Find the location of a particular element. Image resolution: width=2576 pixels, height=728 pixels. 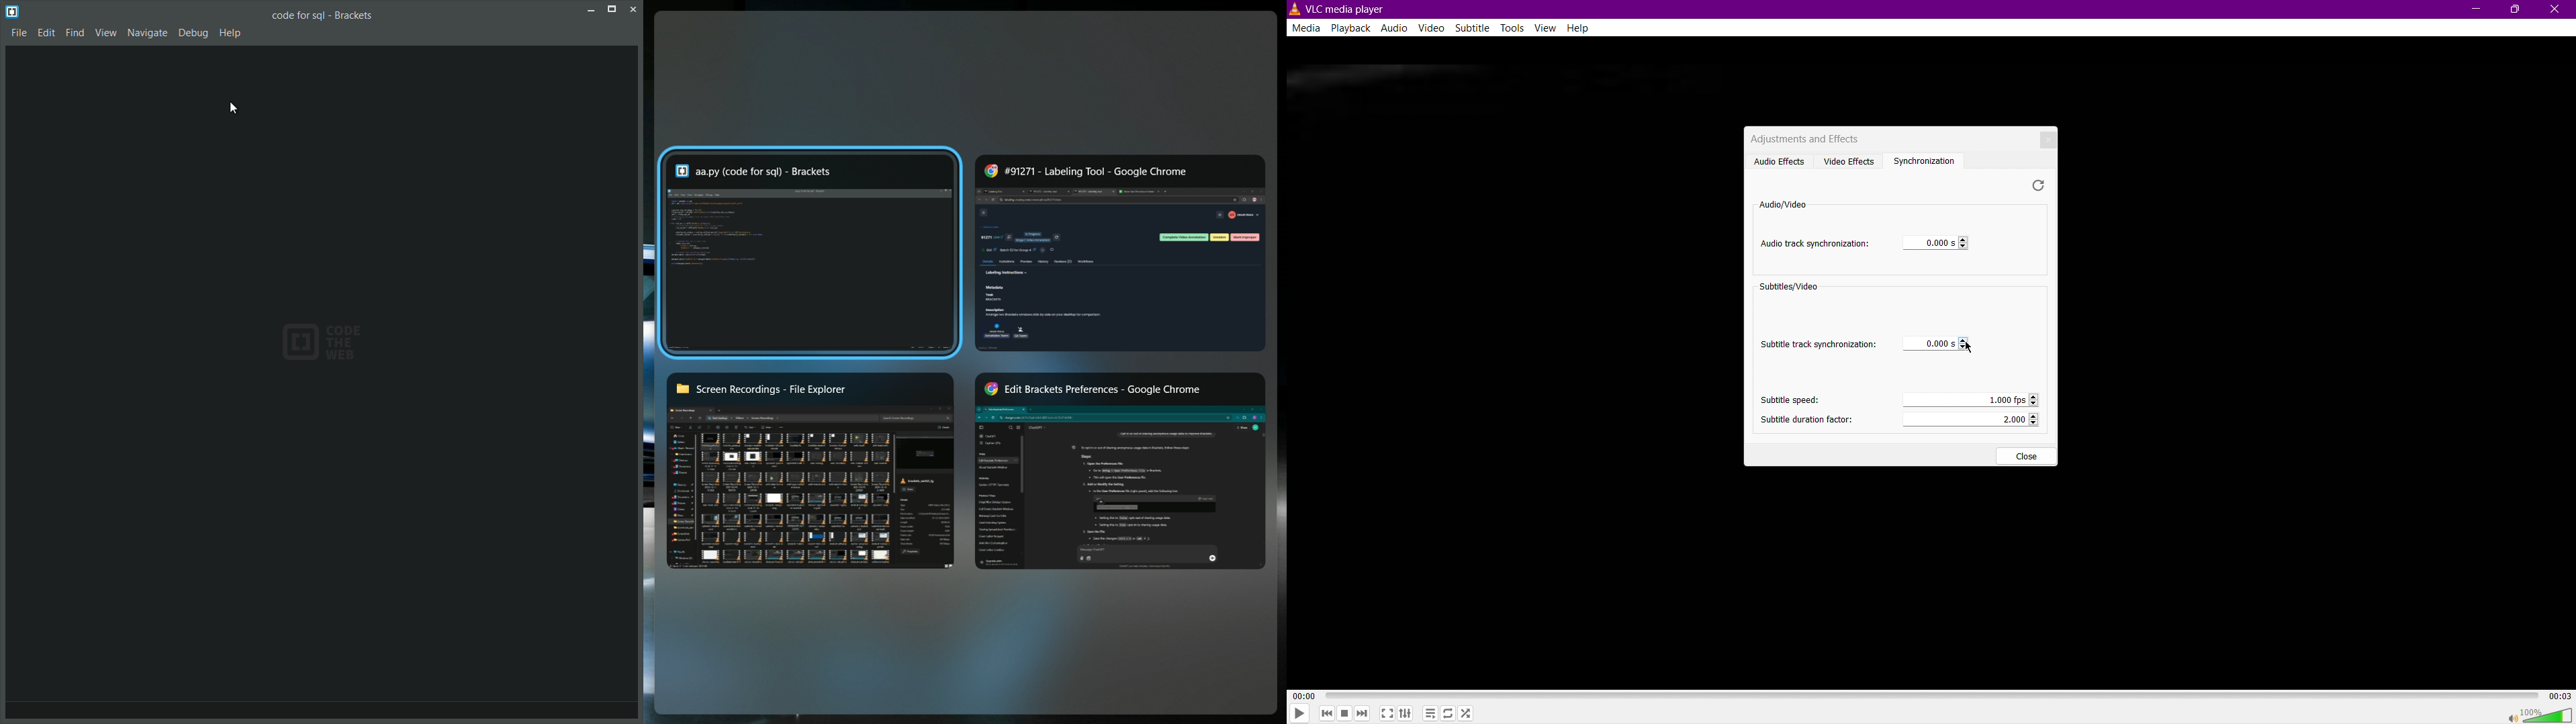

Debug is located at coordinates (194, 33).